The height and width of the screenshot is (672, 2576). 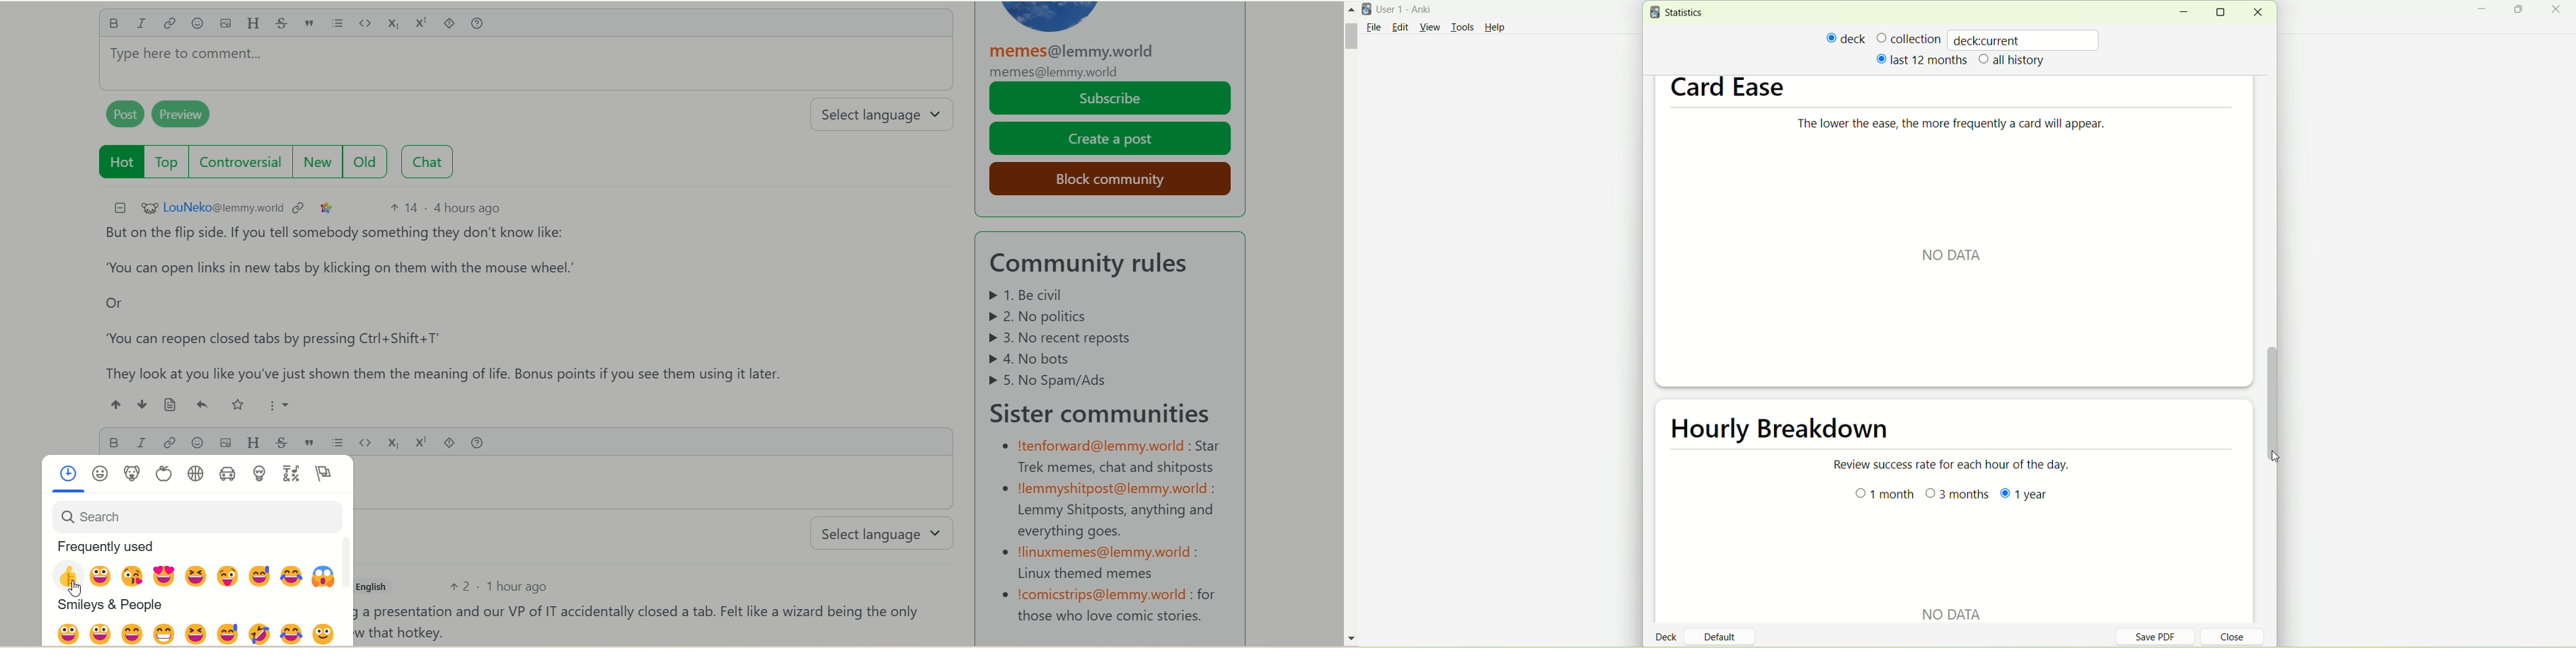 What do you see at coordinates (255, 441) in the screenshot?
I see `header` at bounding box center [255, 441].